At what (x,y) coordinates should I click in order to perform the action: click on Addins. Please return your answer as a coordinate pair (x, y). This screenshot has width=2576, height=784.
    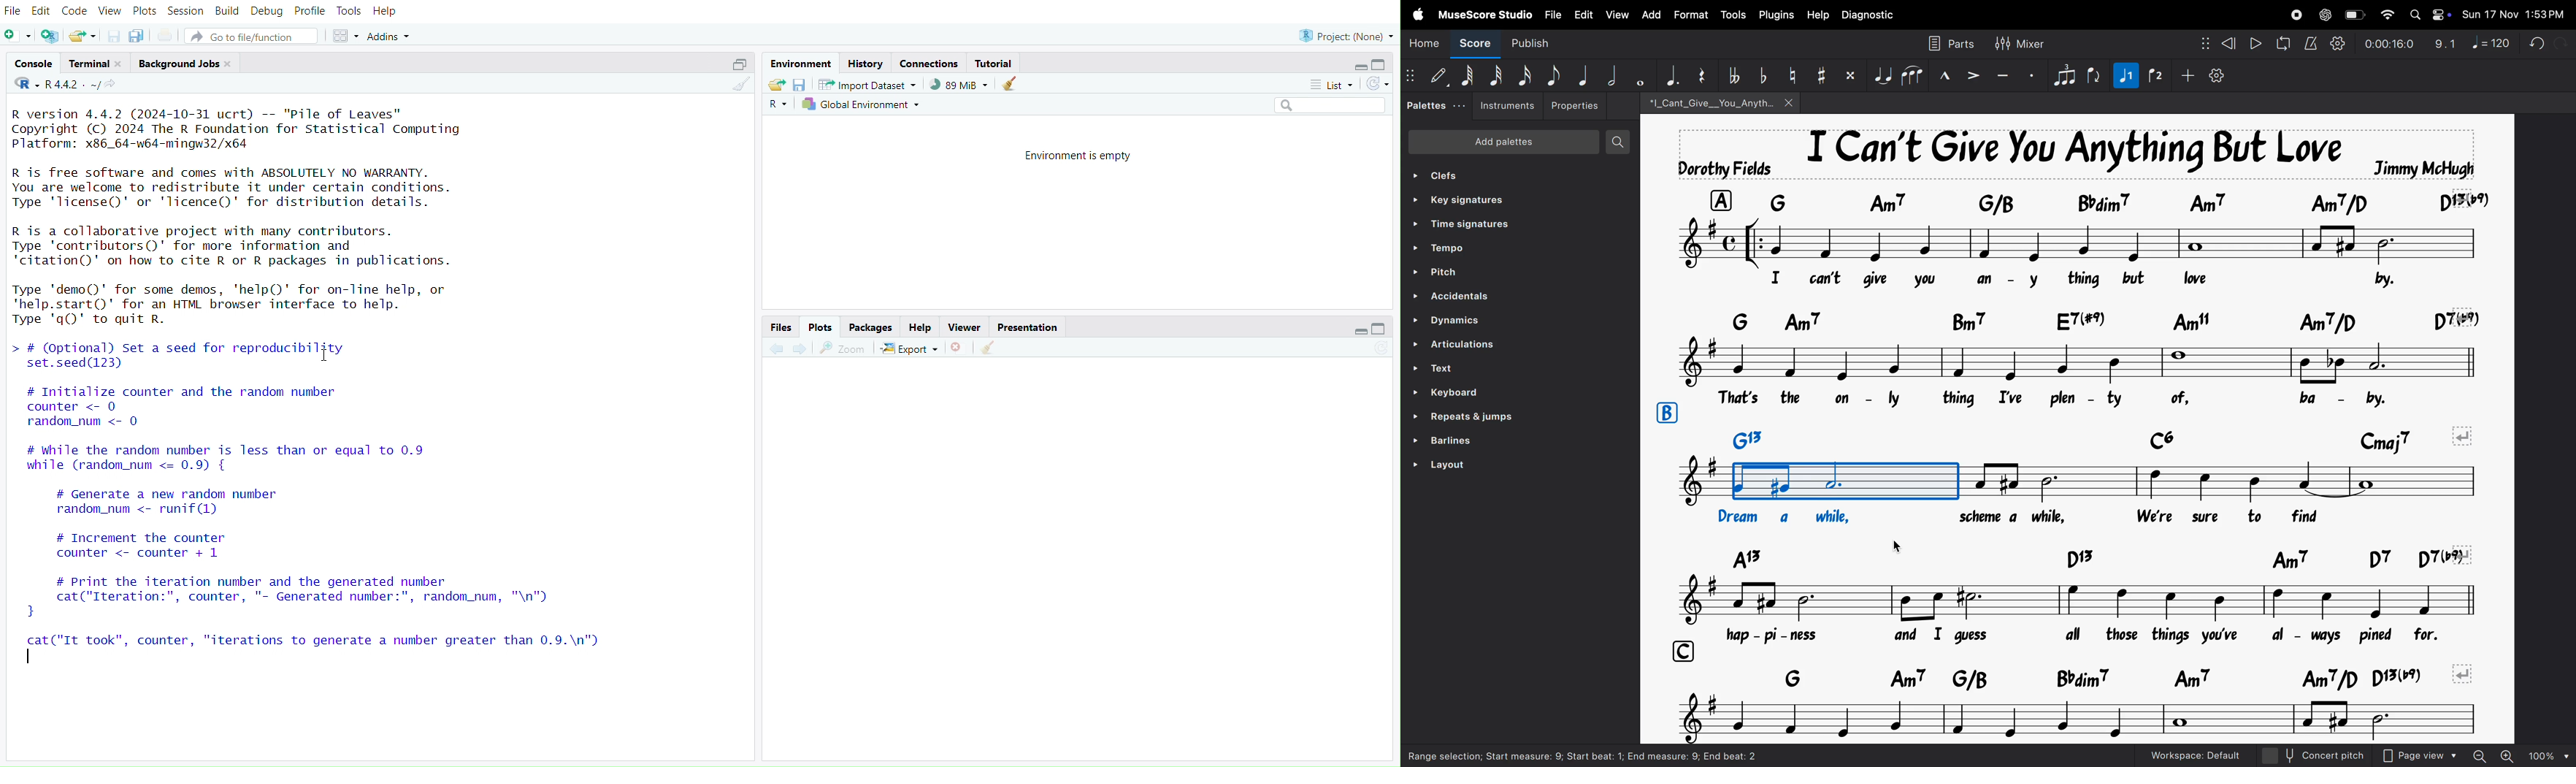
    Looking at the image, I should click on (389, 34).